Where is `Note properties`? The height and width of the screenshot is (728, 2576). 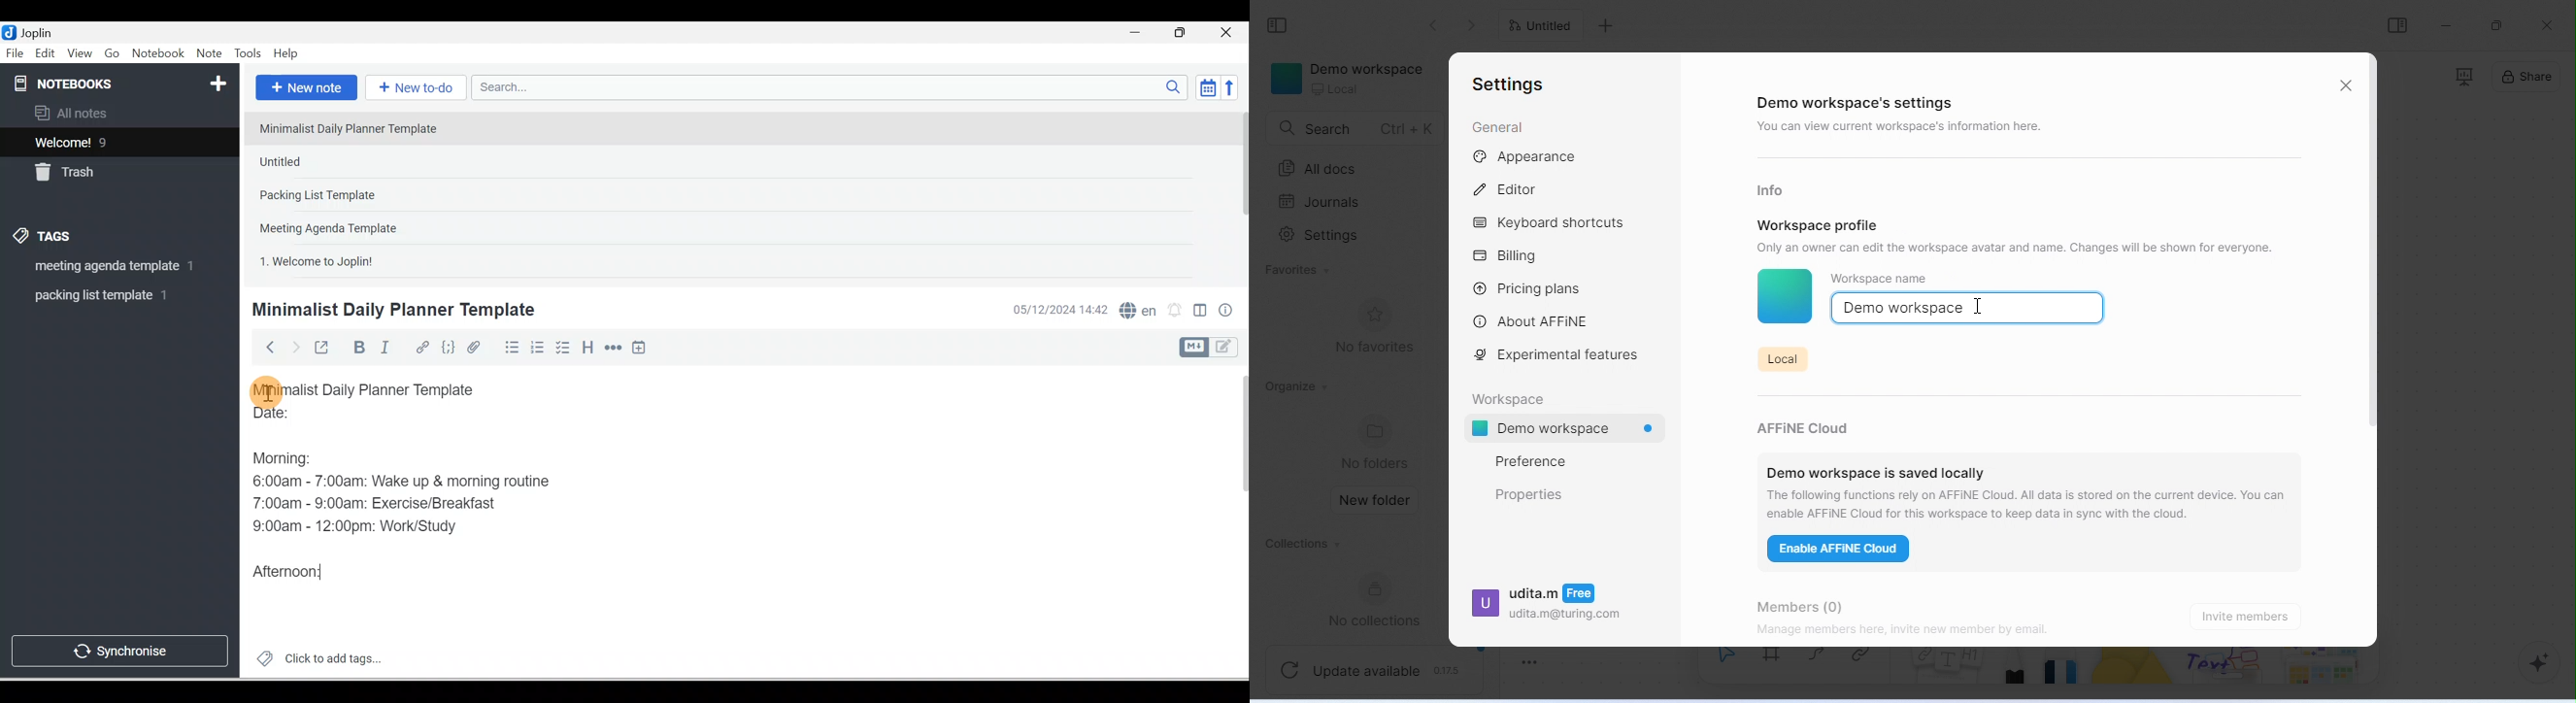
Note properties is located at coordinates (1227, 312).